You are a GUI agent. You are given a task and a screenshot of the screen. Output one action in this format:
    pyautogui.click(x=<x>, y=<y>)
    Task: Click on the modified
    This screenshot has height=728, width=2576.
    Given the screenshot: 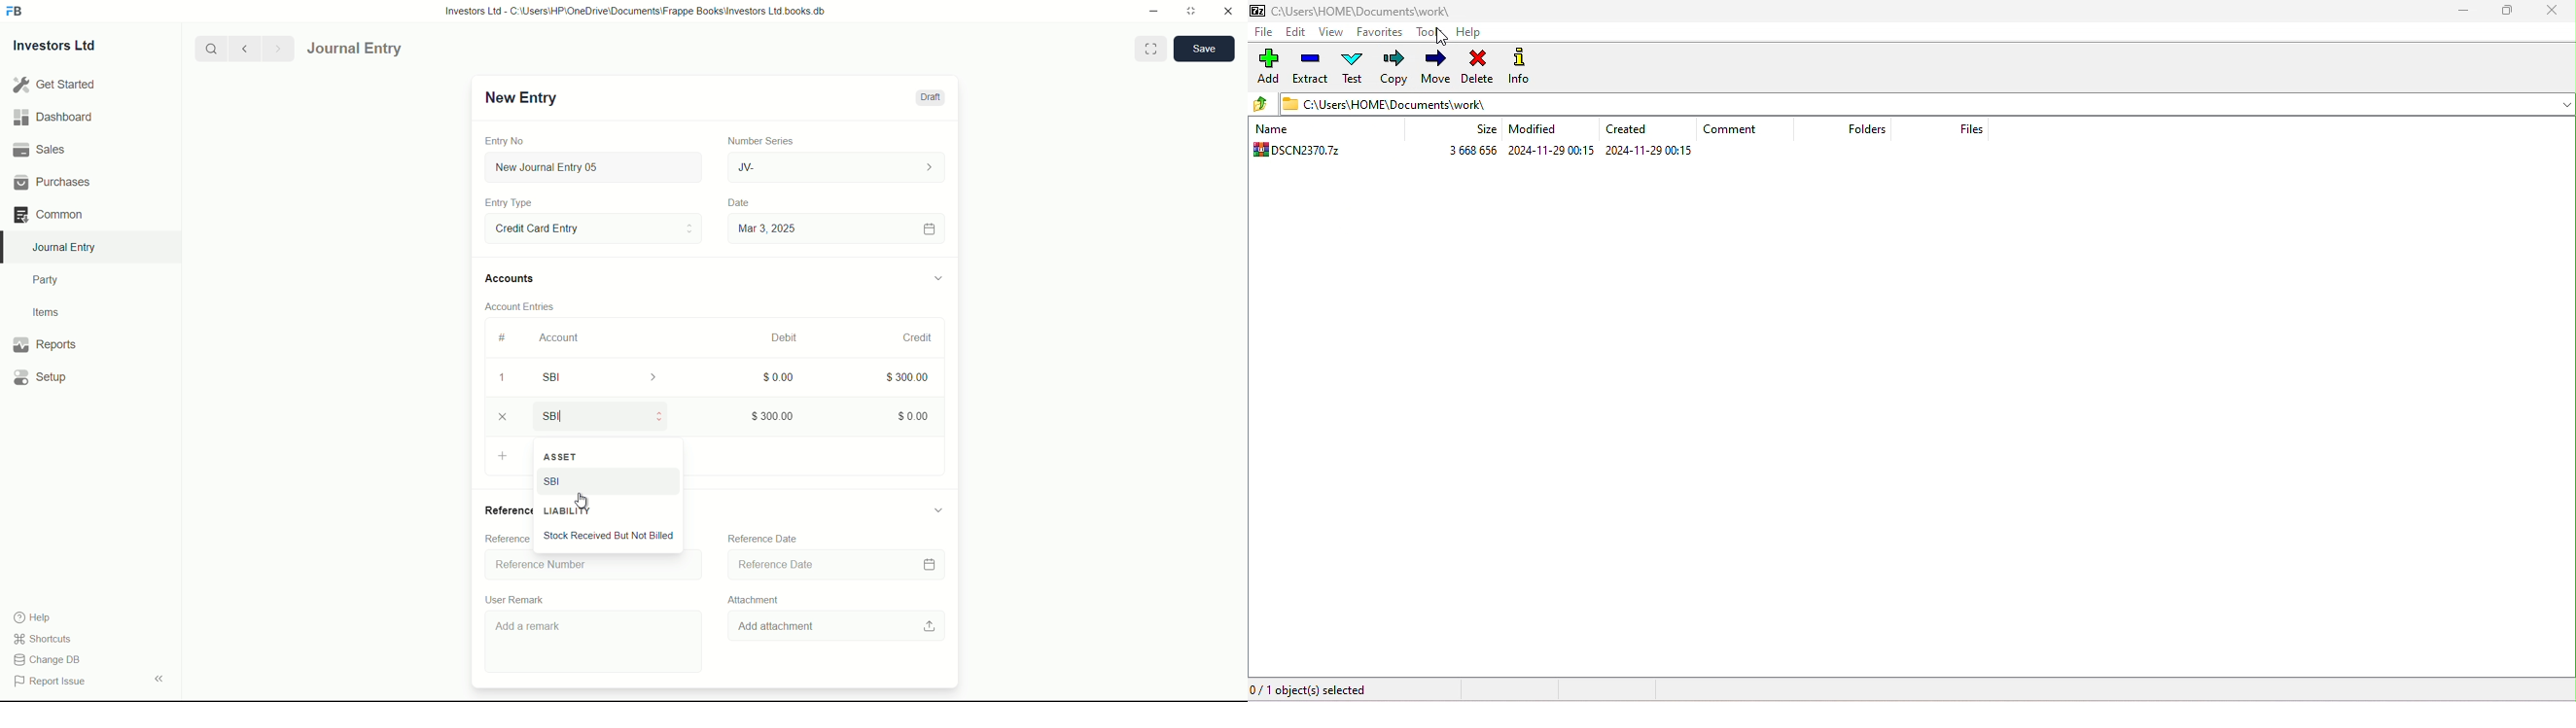 What is the action you would take?
    pyautogui.click(x=1544, y=129)
    